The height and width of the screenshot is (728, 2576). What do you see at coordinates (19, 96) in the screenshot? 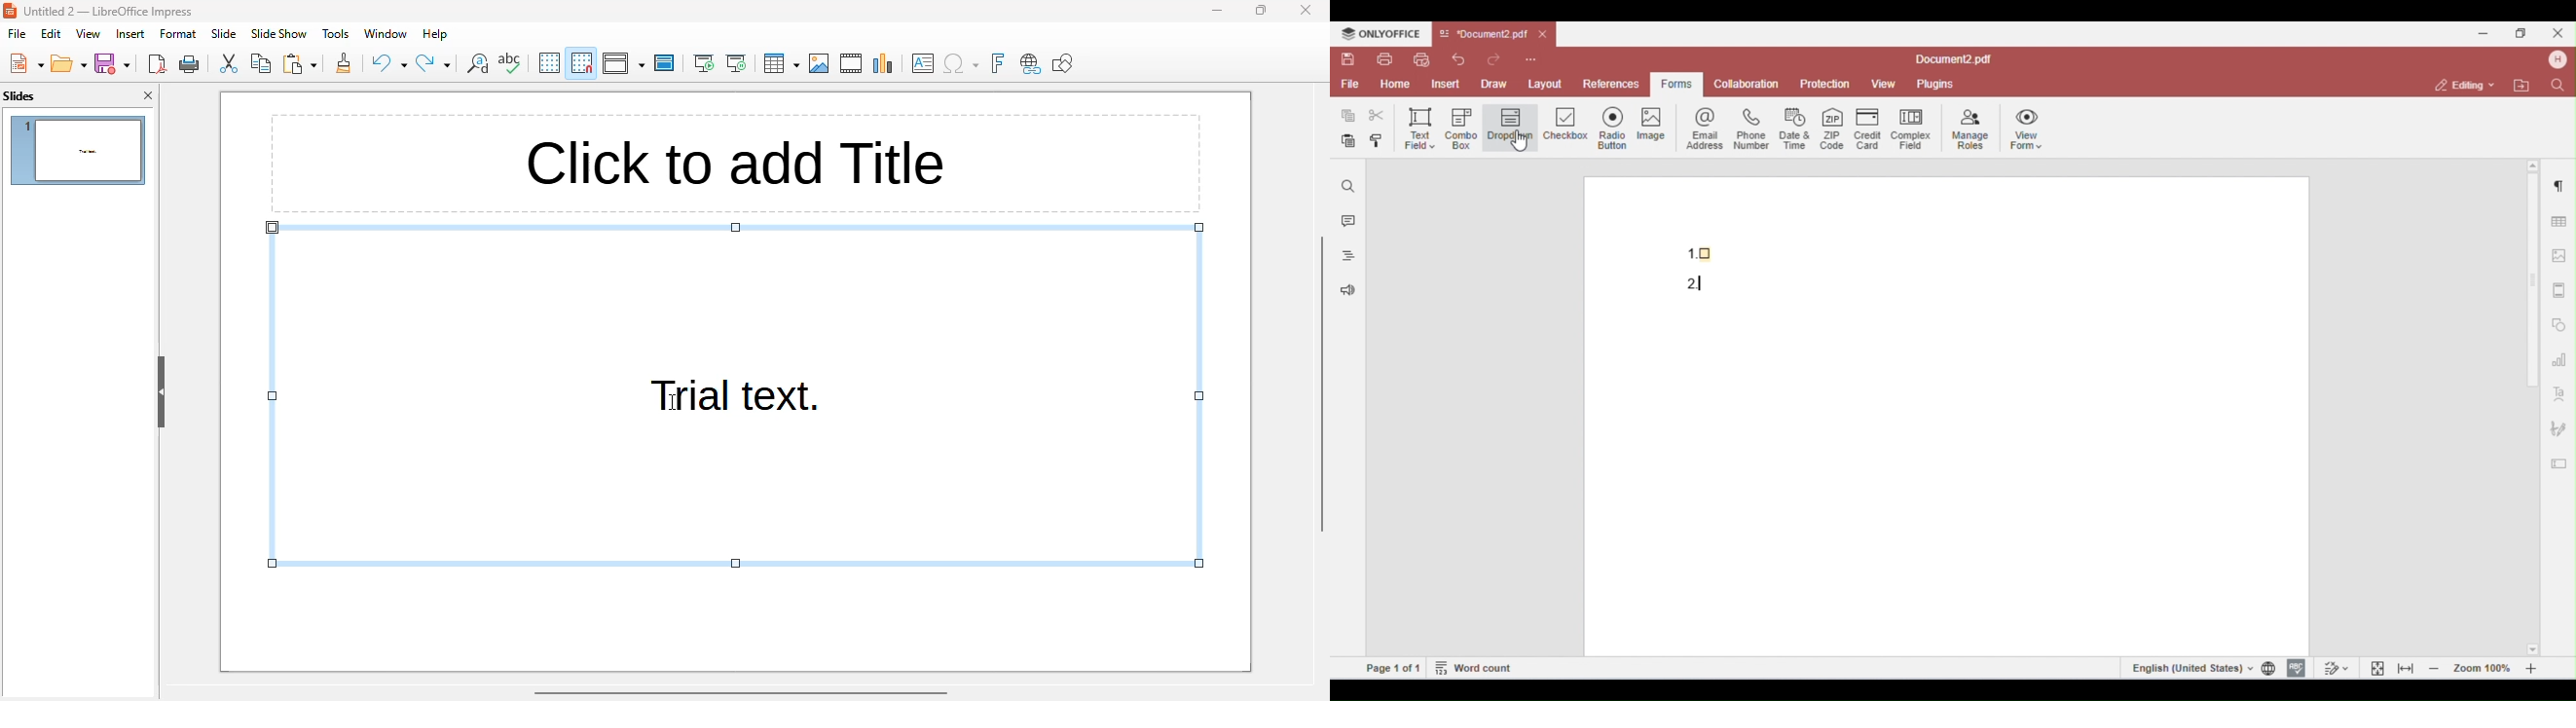
I see `slides` at bounding box center [19, 96].